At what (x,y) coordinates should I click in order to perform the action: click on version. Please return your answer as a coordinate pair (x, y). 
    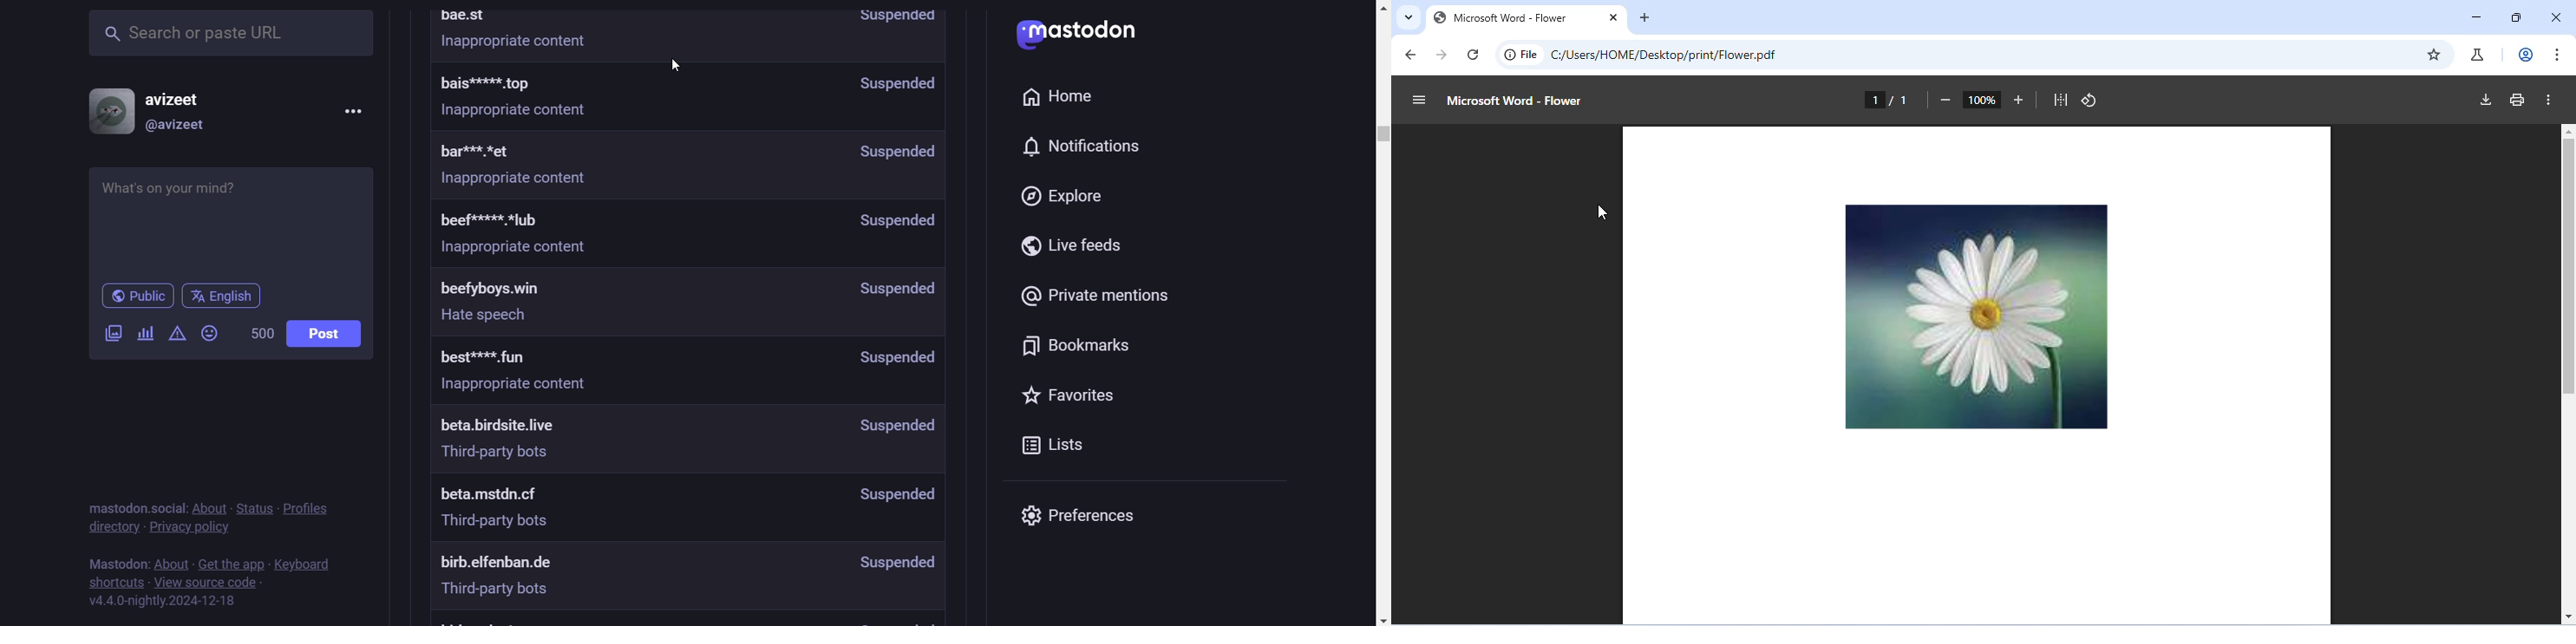
    Looking at the image, I should click on (163, 602).